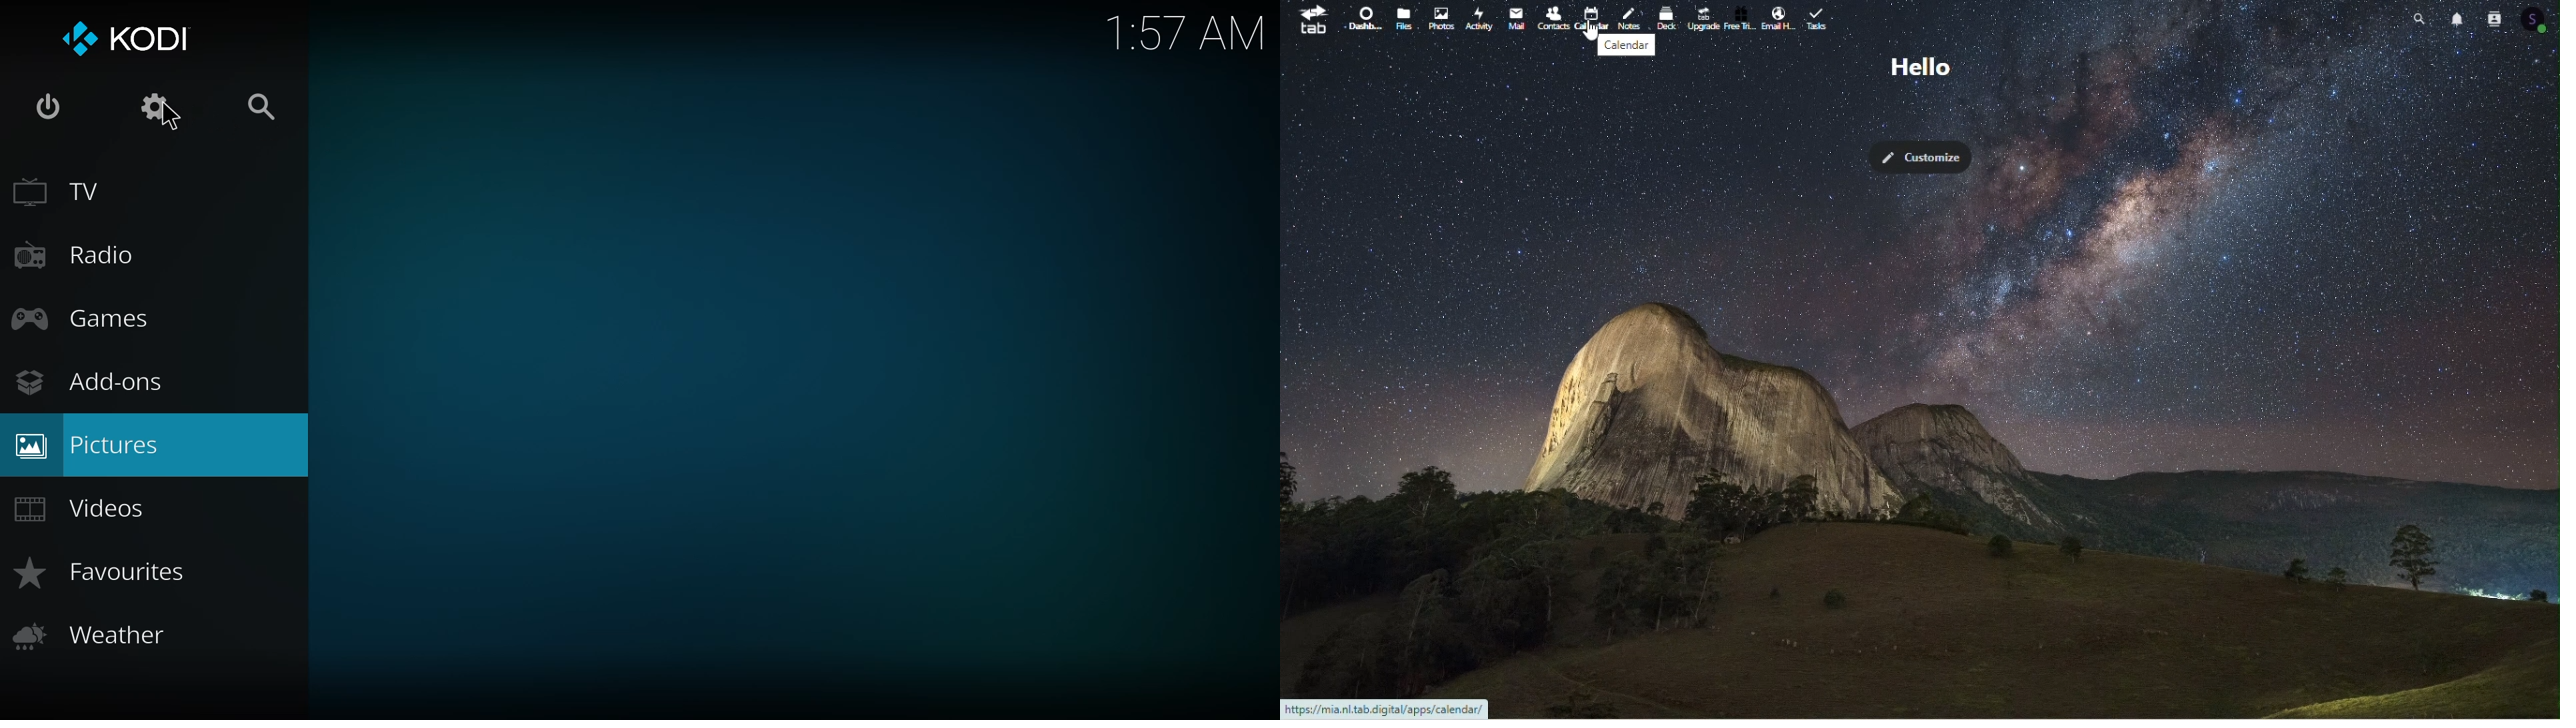 This screenshot has height=728, width=2576. What do you see at coordinates (2454, 21) in the screenshot?
I see `notifications` at bounding box center [2454, 21].